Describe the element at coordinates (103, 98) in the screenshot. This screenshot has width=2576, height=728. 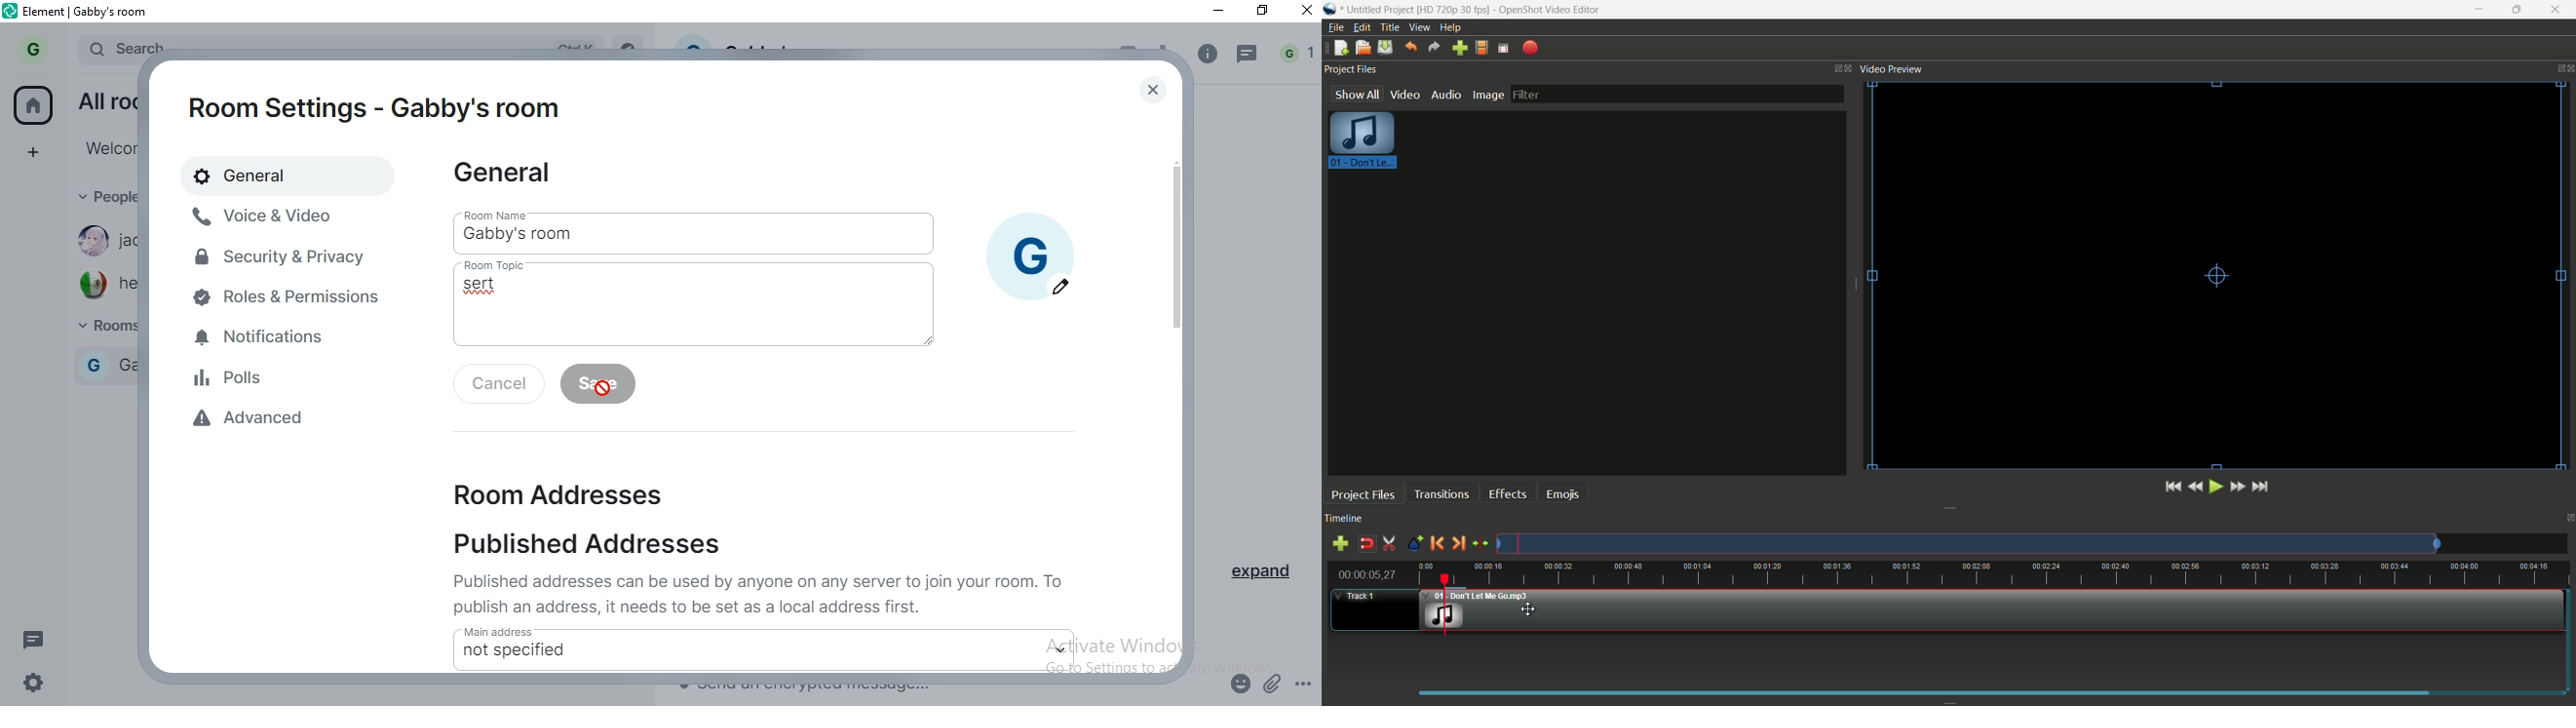
I see `all rooms` at that location.